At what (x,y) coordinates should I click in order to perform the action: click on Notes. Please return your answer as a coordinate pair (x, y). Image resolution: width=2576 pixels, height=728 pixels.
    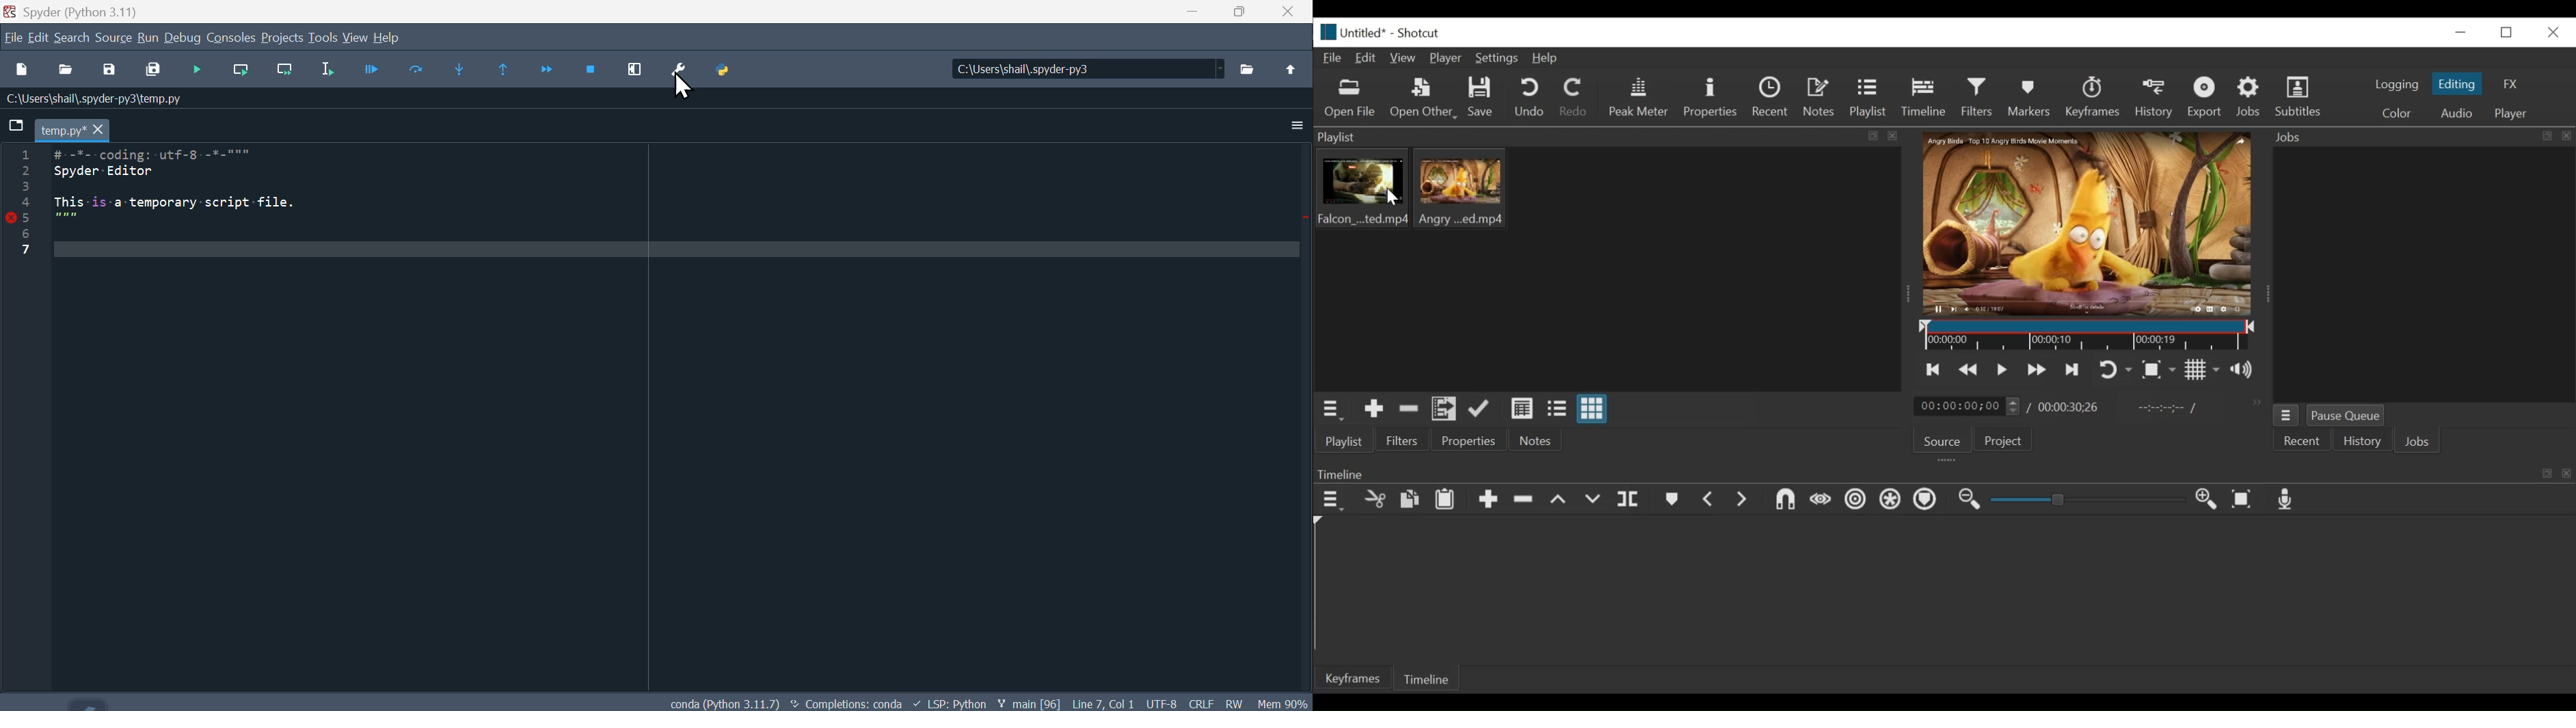
    Looking at the image, I should click on (1822, 97).